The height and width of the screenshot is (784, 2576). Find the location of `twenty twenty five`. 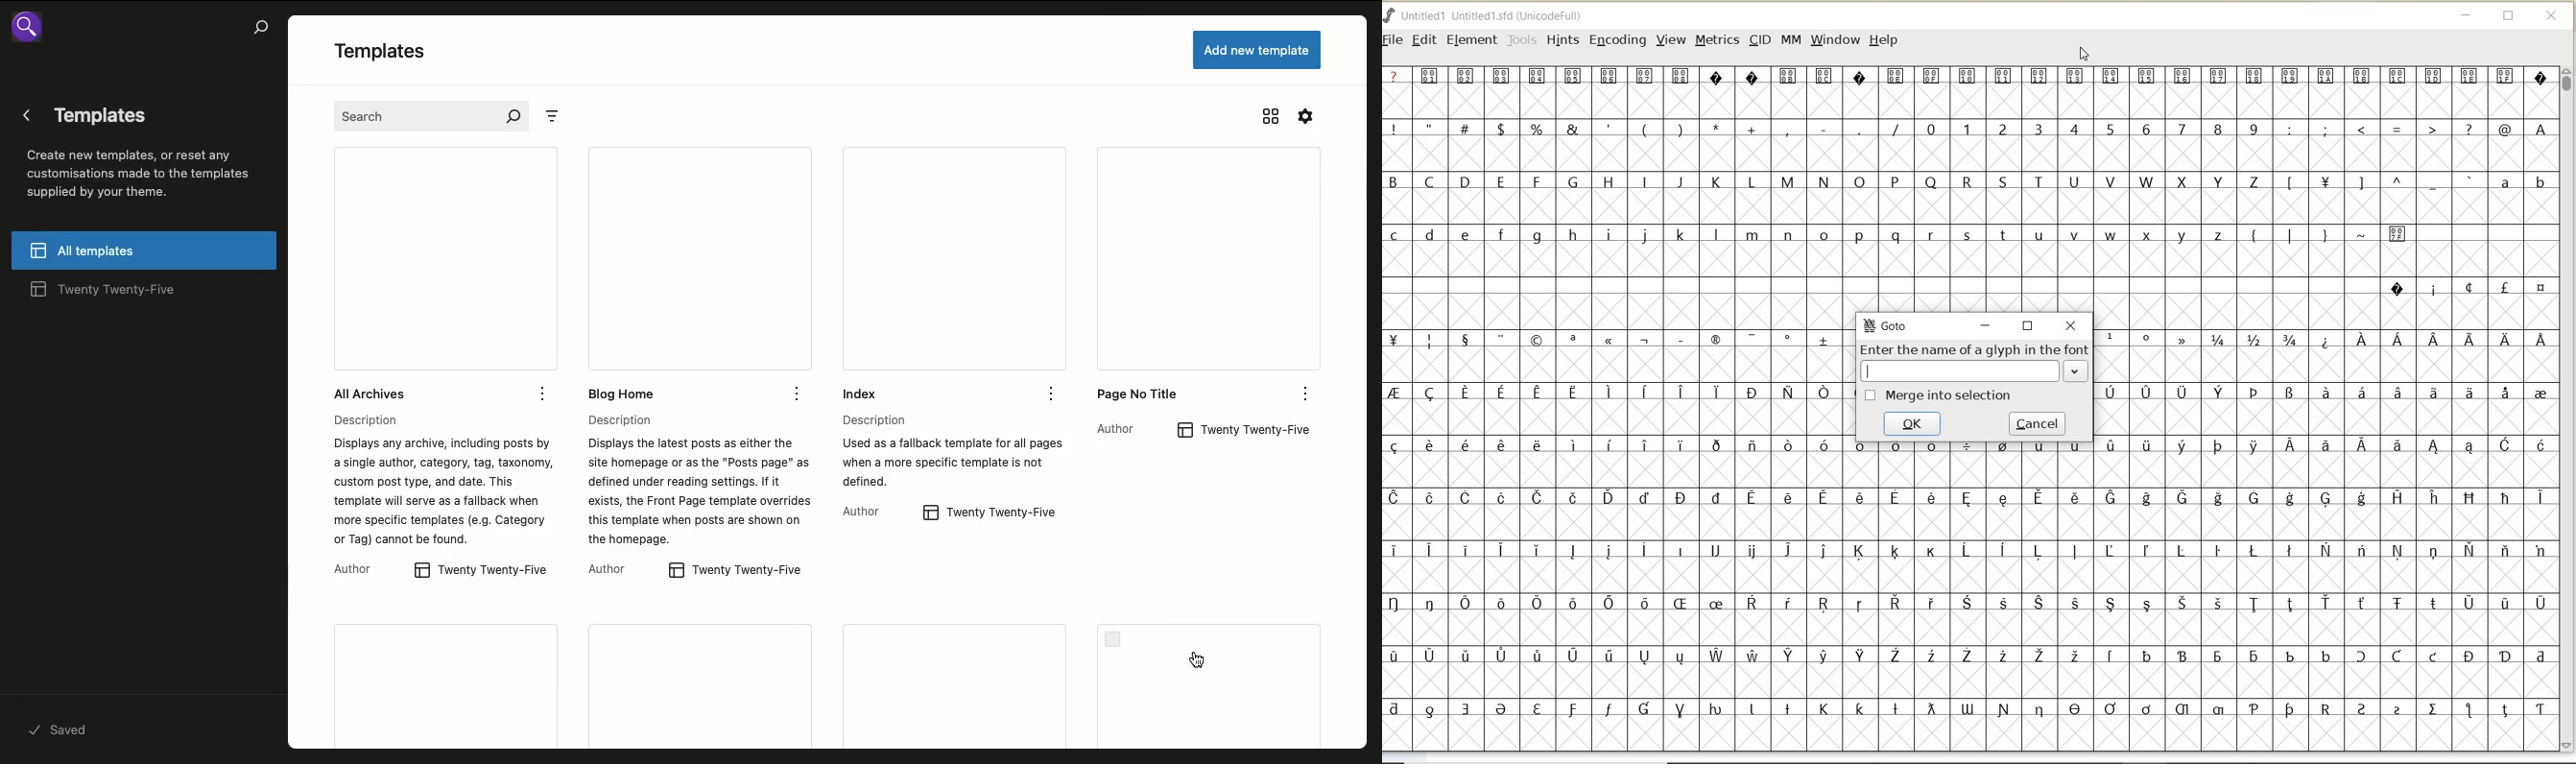

twenty twenty five is located at coordinates (483, 571).